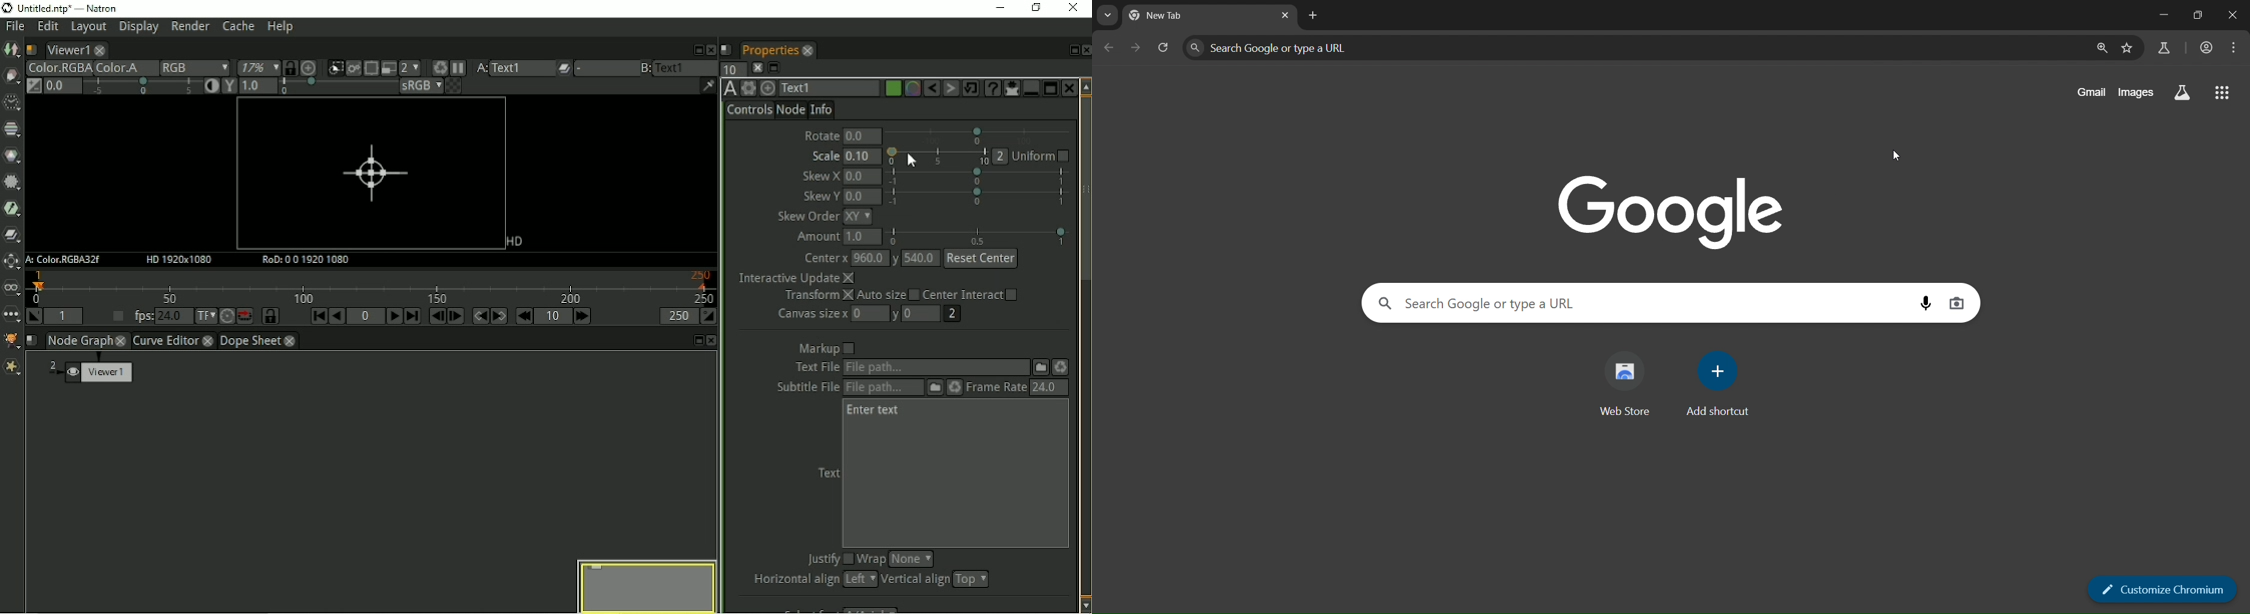 The image size is (2268, 616). Describe the element at coordinates (1075, 9) in the screenshot. I see `Close` at that location.